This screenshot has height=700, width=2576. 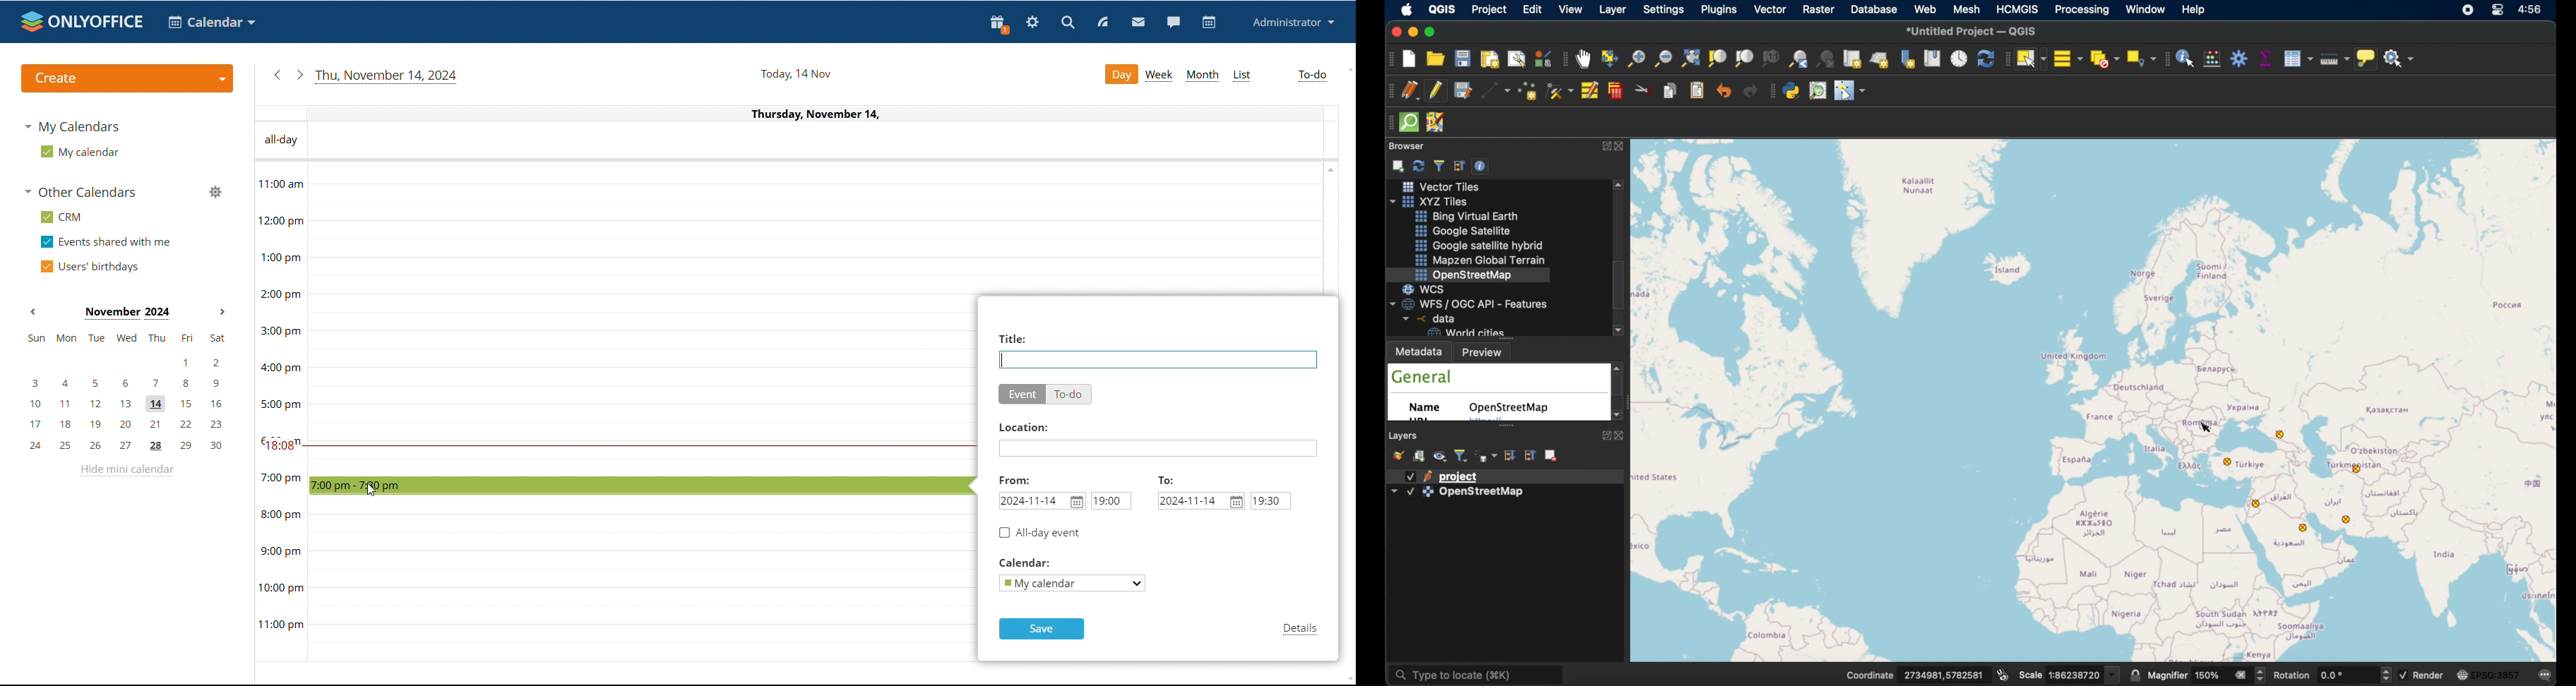 What do you see at coordinates (2298, 58) in the screenshot?
I see `show attribute table` at bounding box center [2298, 58].